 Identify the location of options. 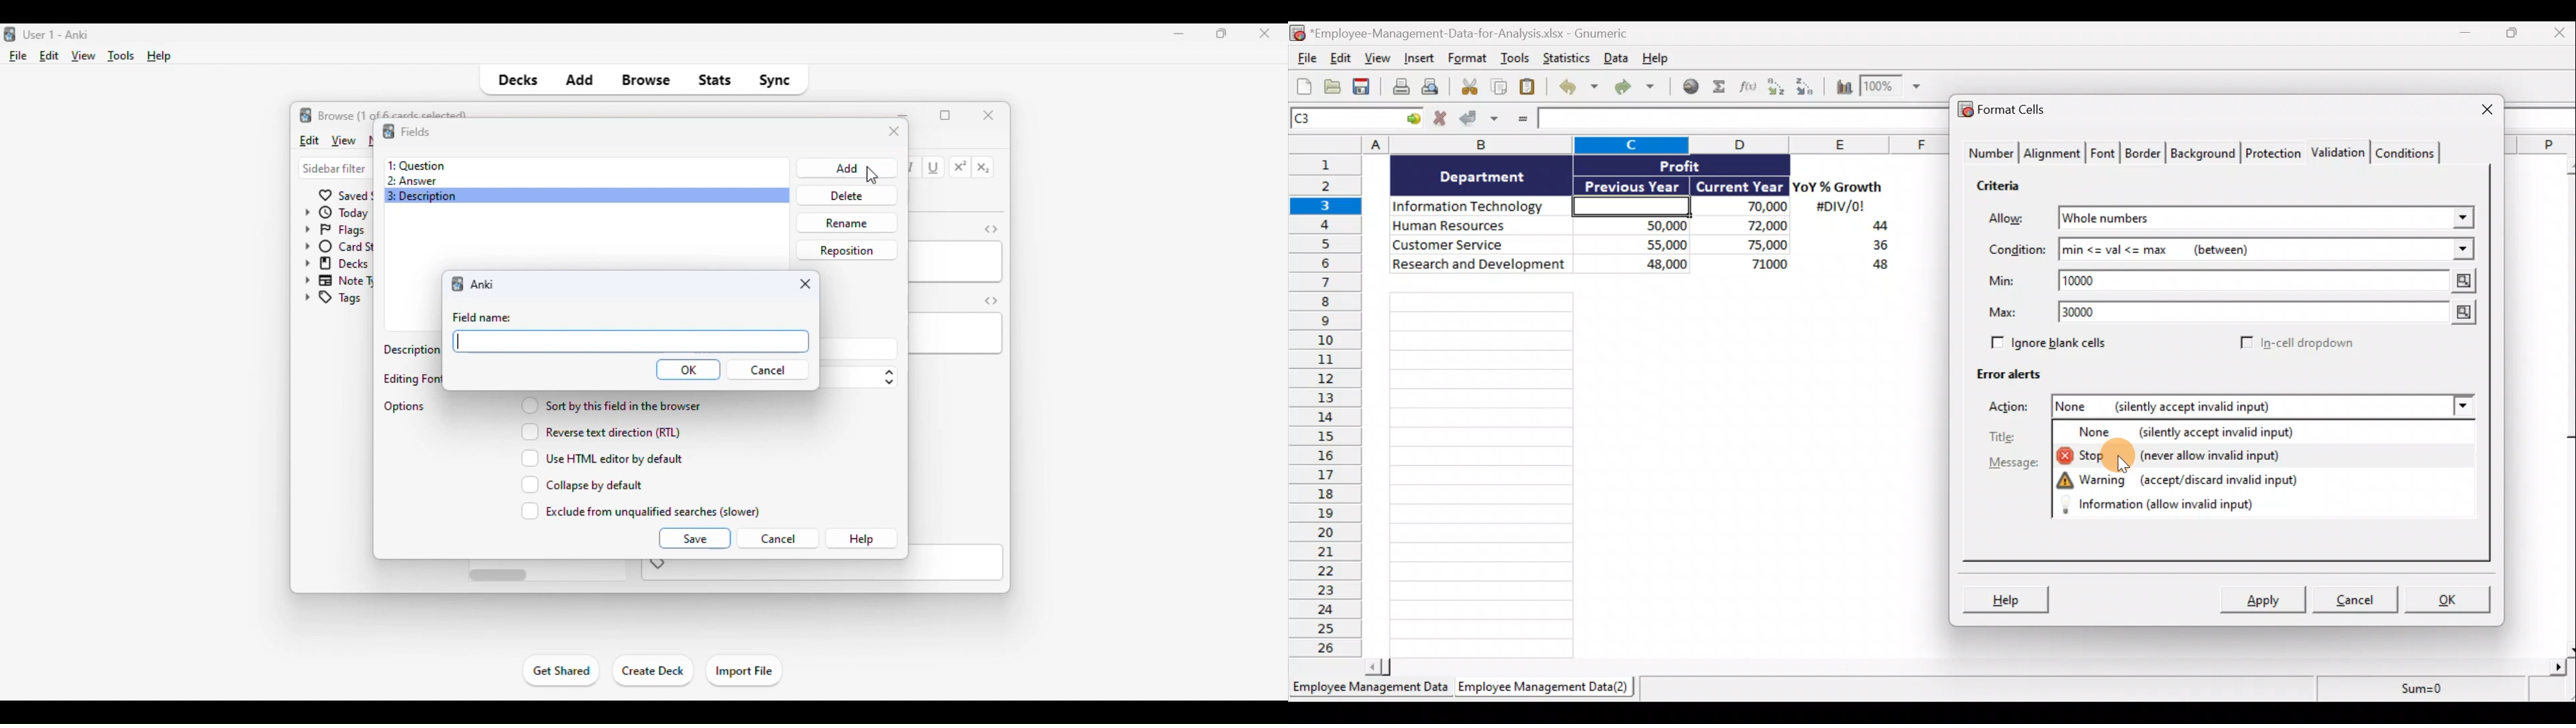
(405, 406).